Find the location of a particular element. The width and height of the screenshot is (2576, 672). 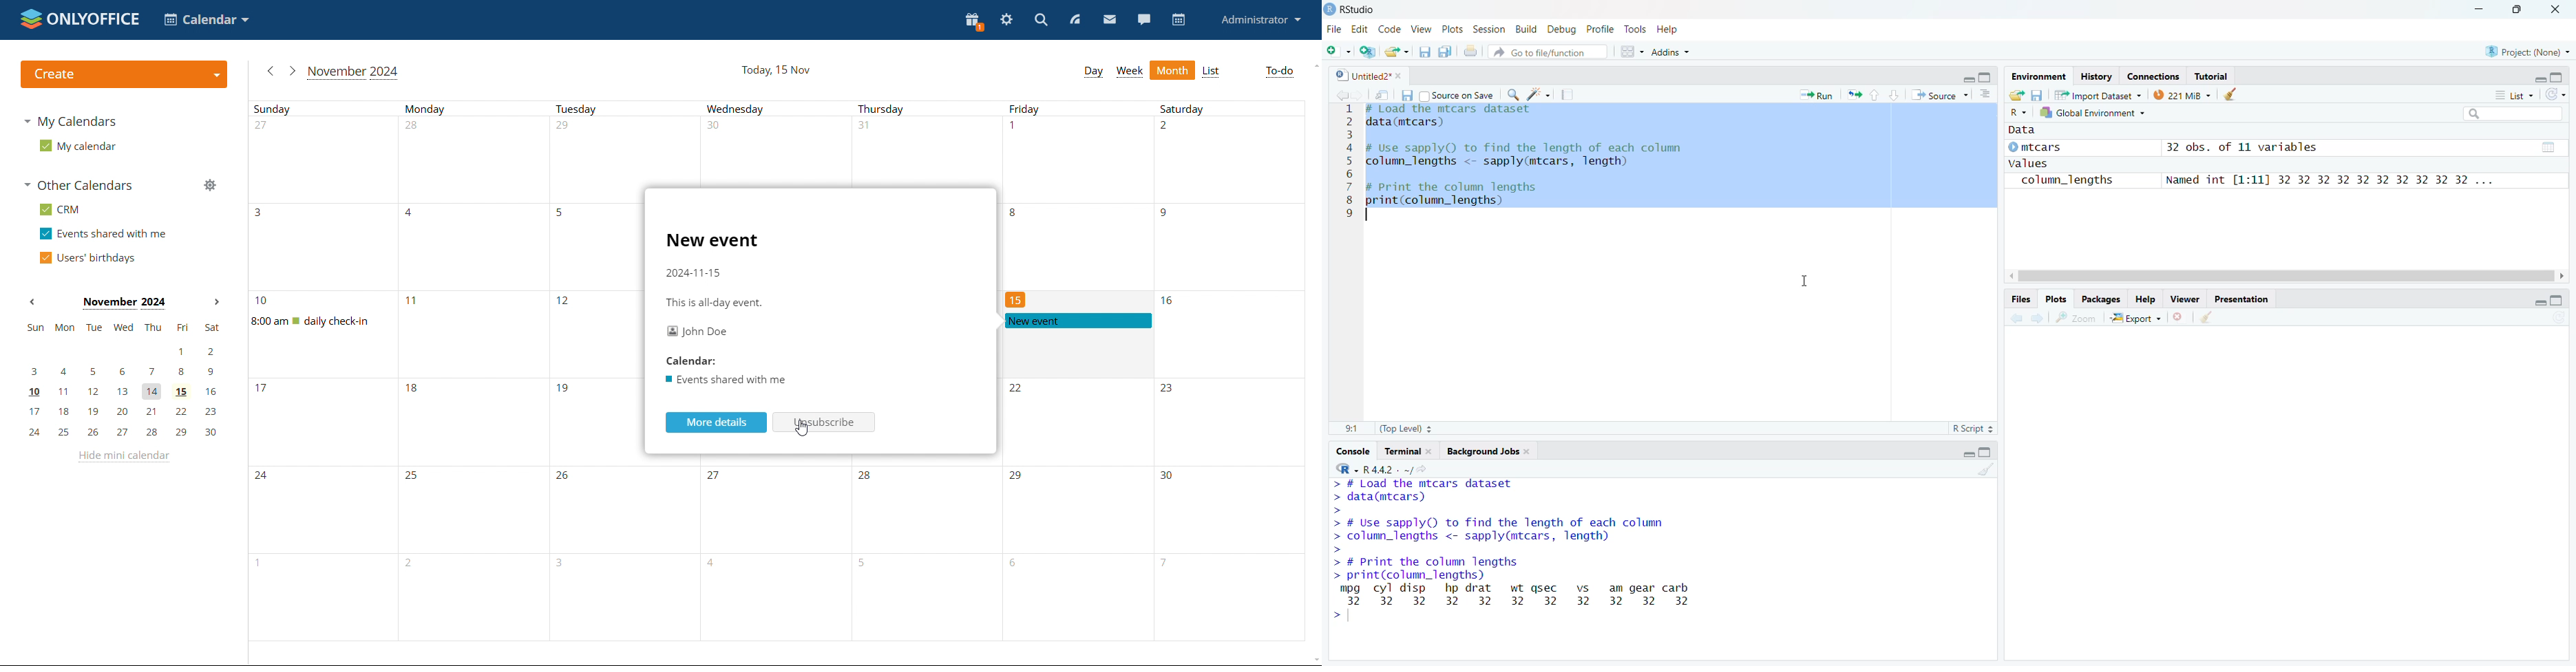

search is located at coordinates (1040, 20).